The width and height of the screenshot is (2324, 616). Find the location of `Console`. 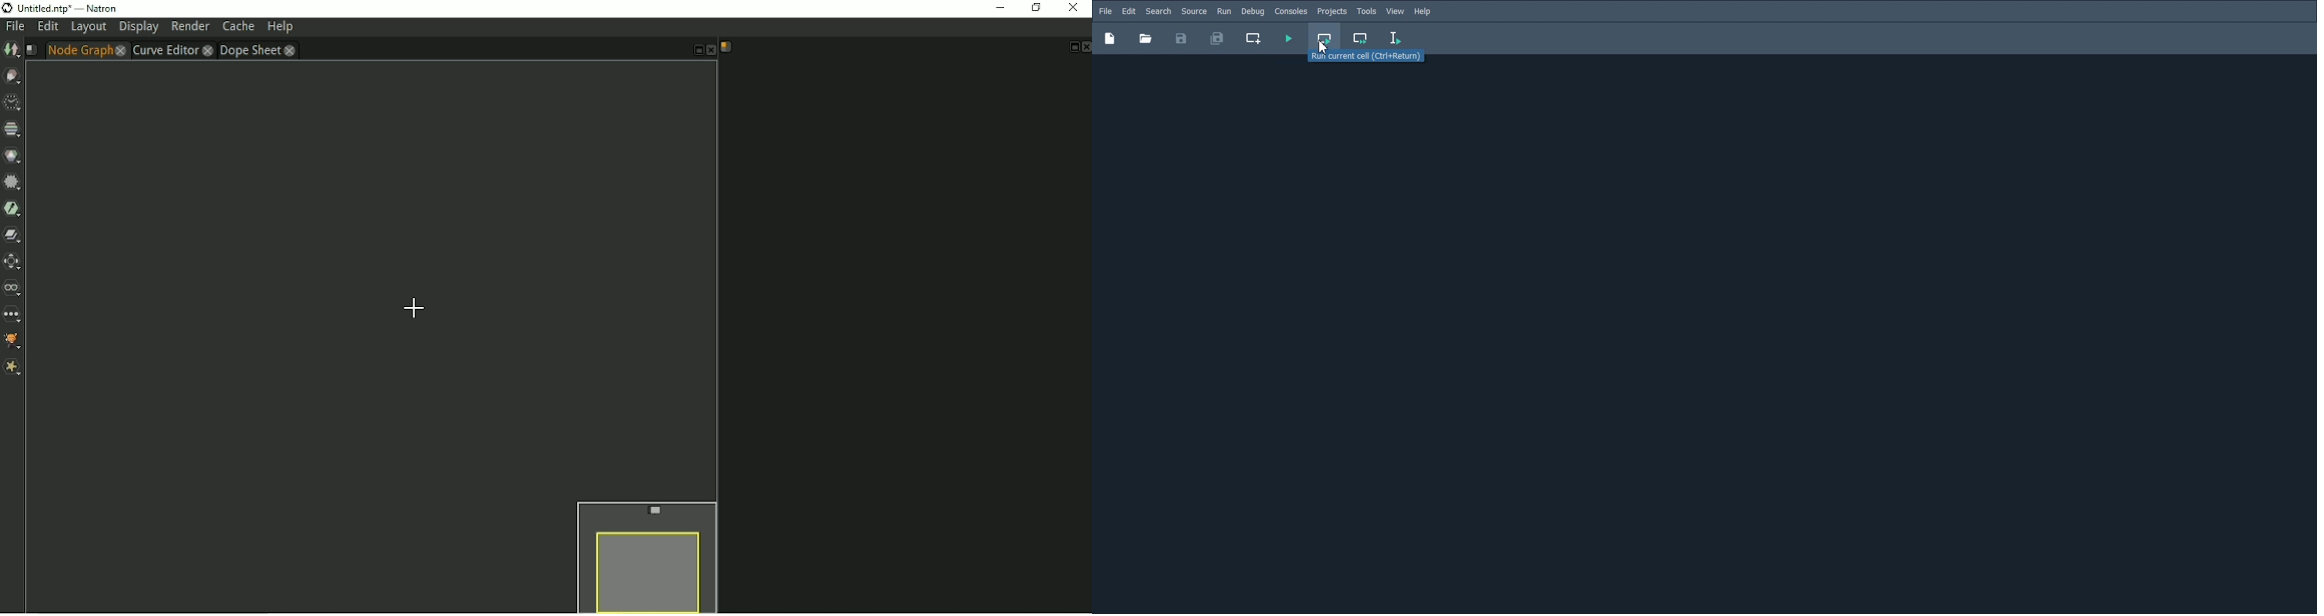

Console is located at coordinates (1290, 11).